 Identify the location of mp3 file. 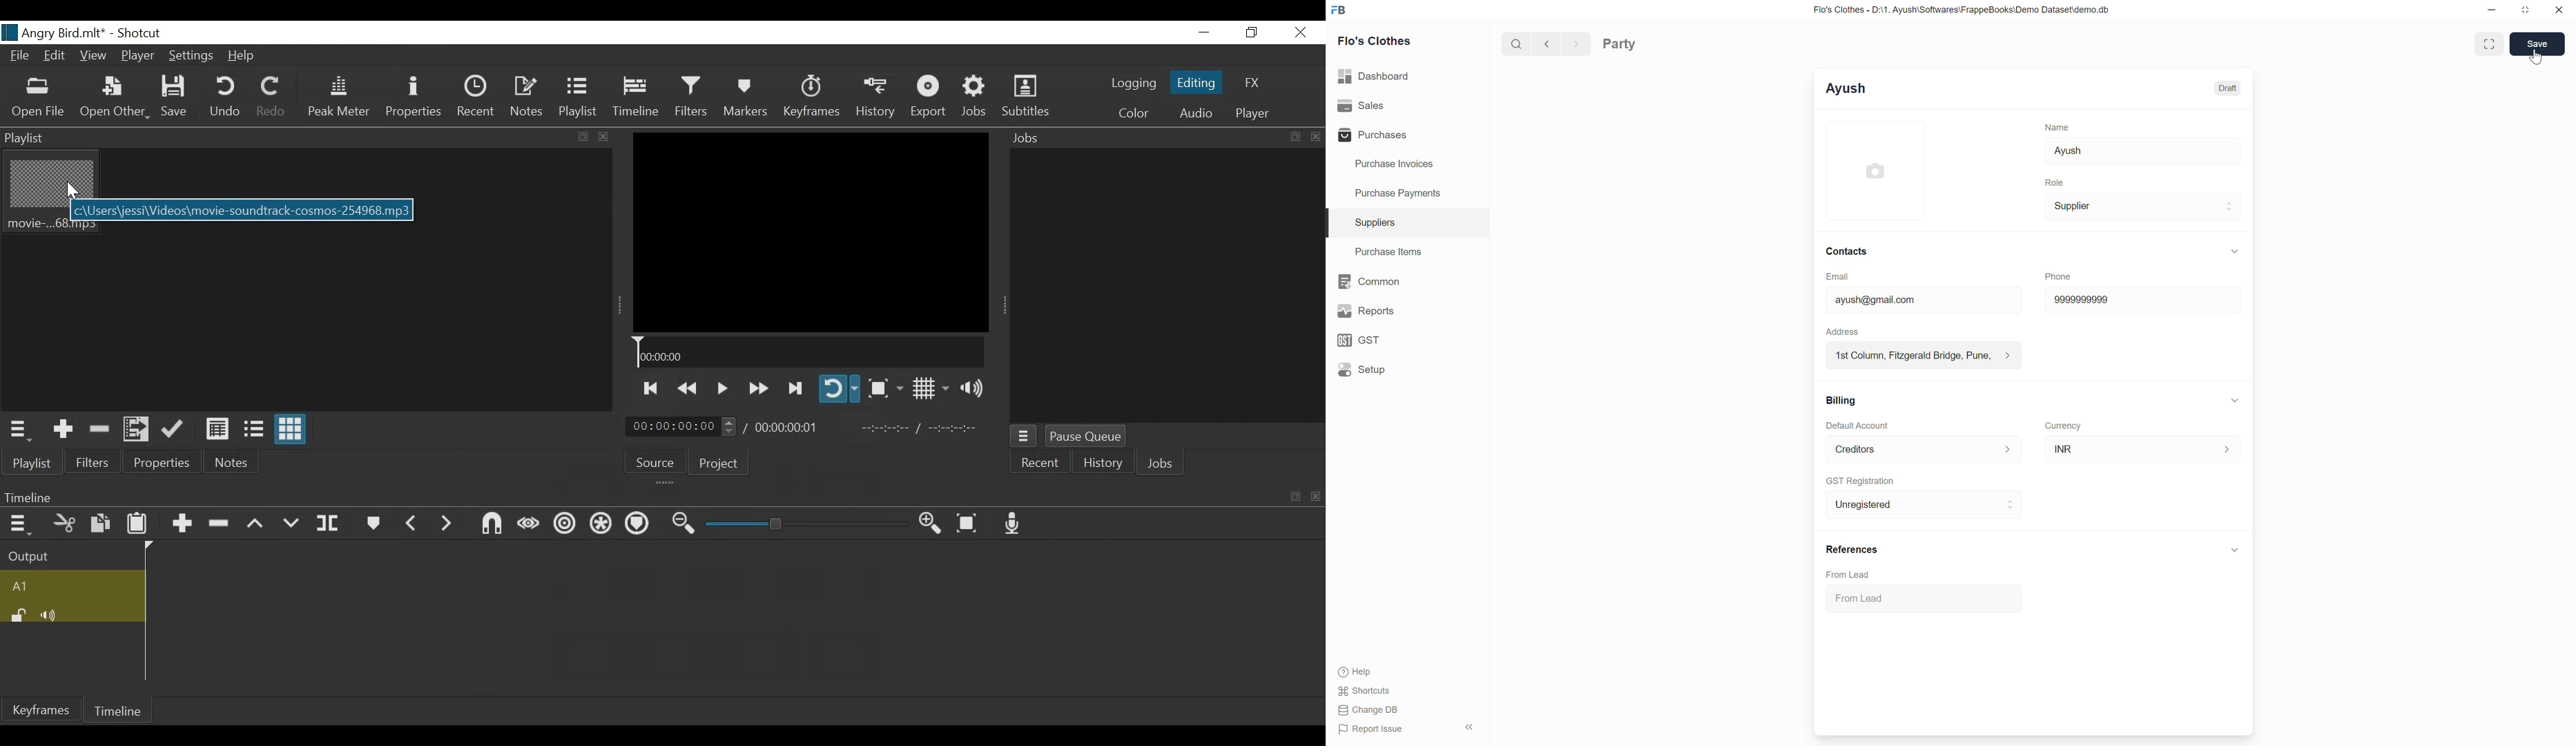
(49, 190).